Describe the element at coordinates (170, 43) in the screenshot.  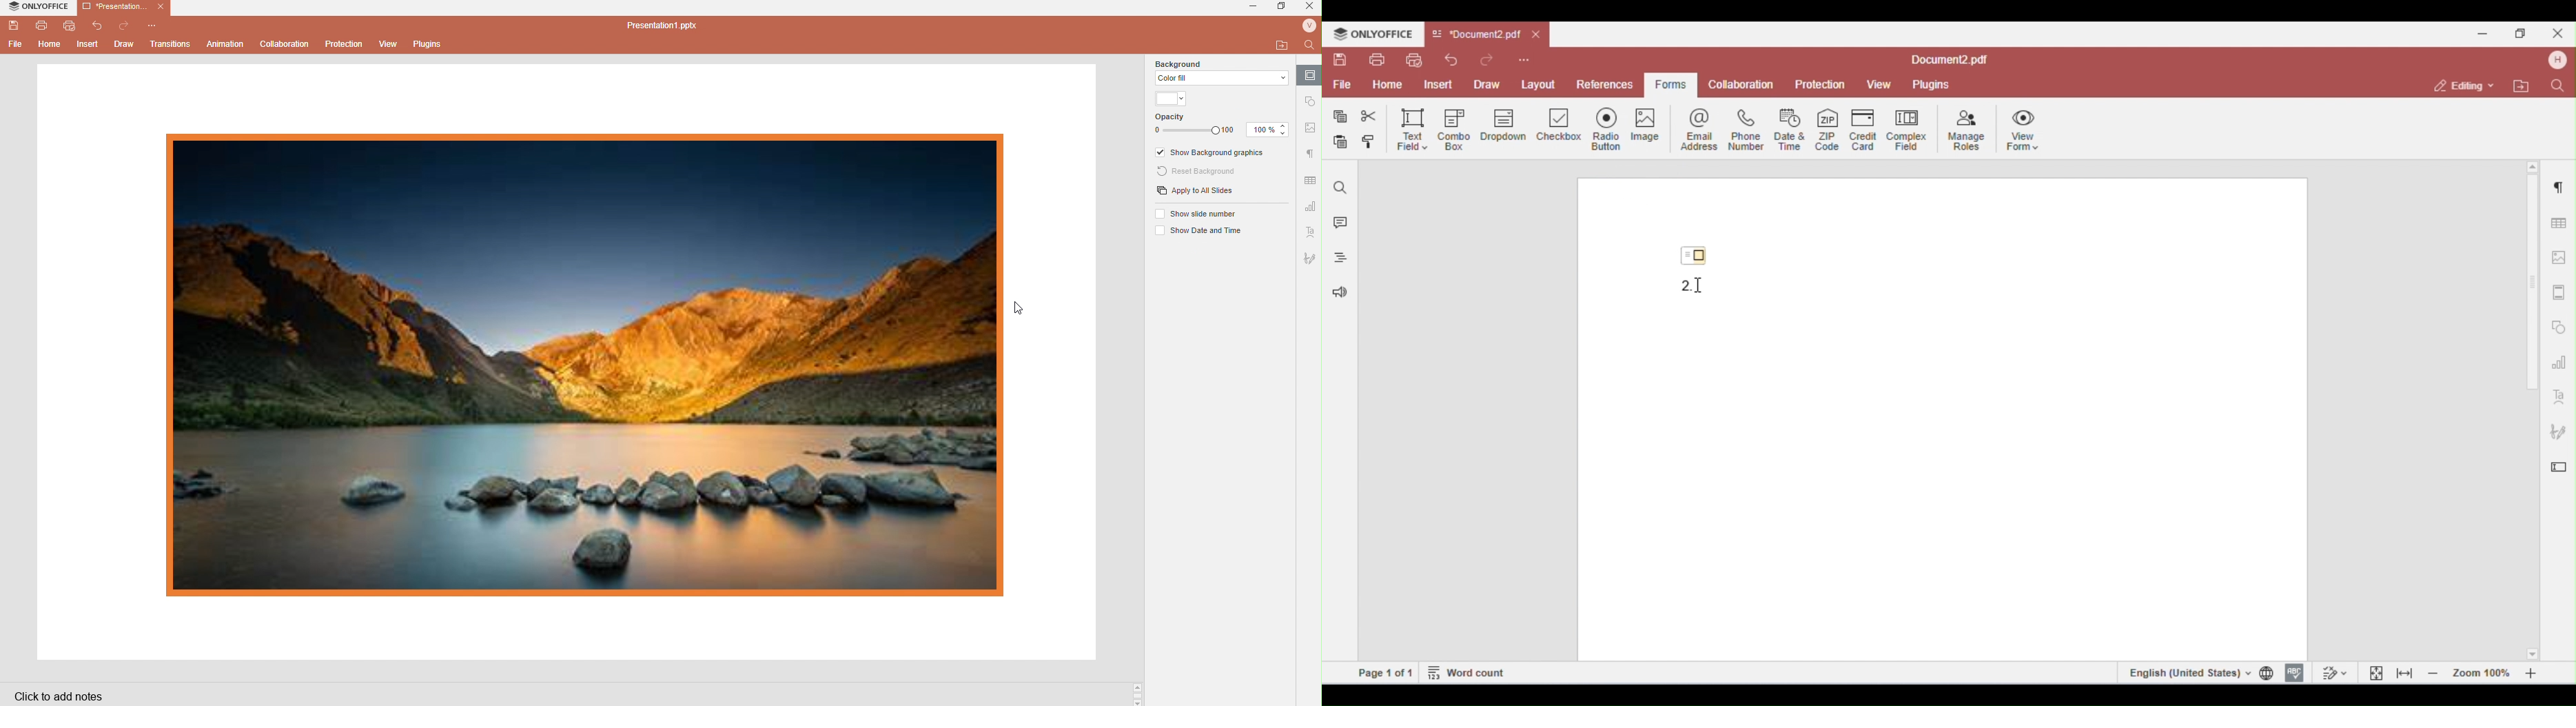
I see `Transitions` at that location.